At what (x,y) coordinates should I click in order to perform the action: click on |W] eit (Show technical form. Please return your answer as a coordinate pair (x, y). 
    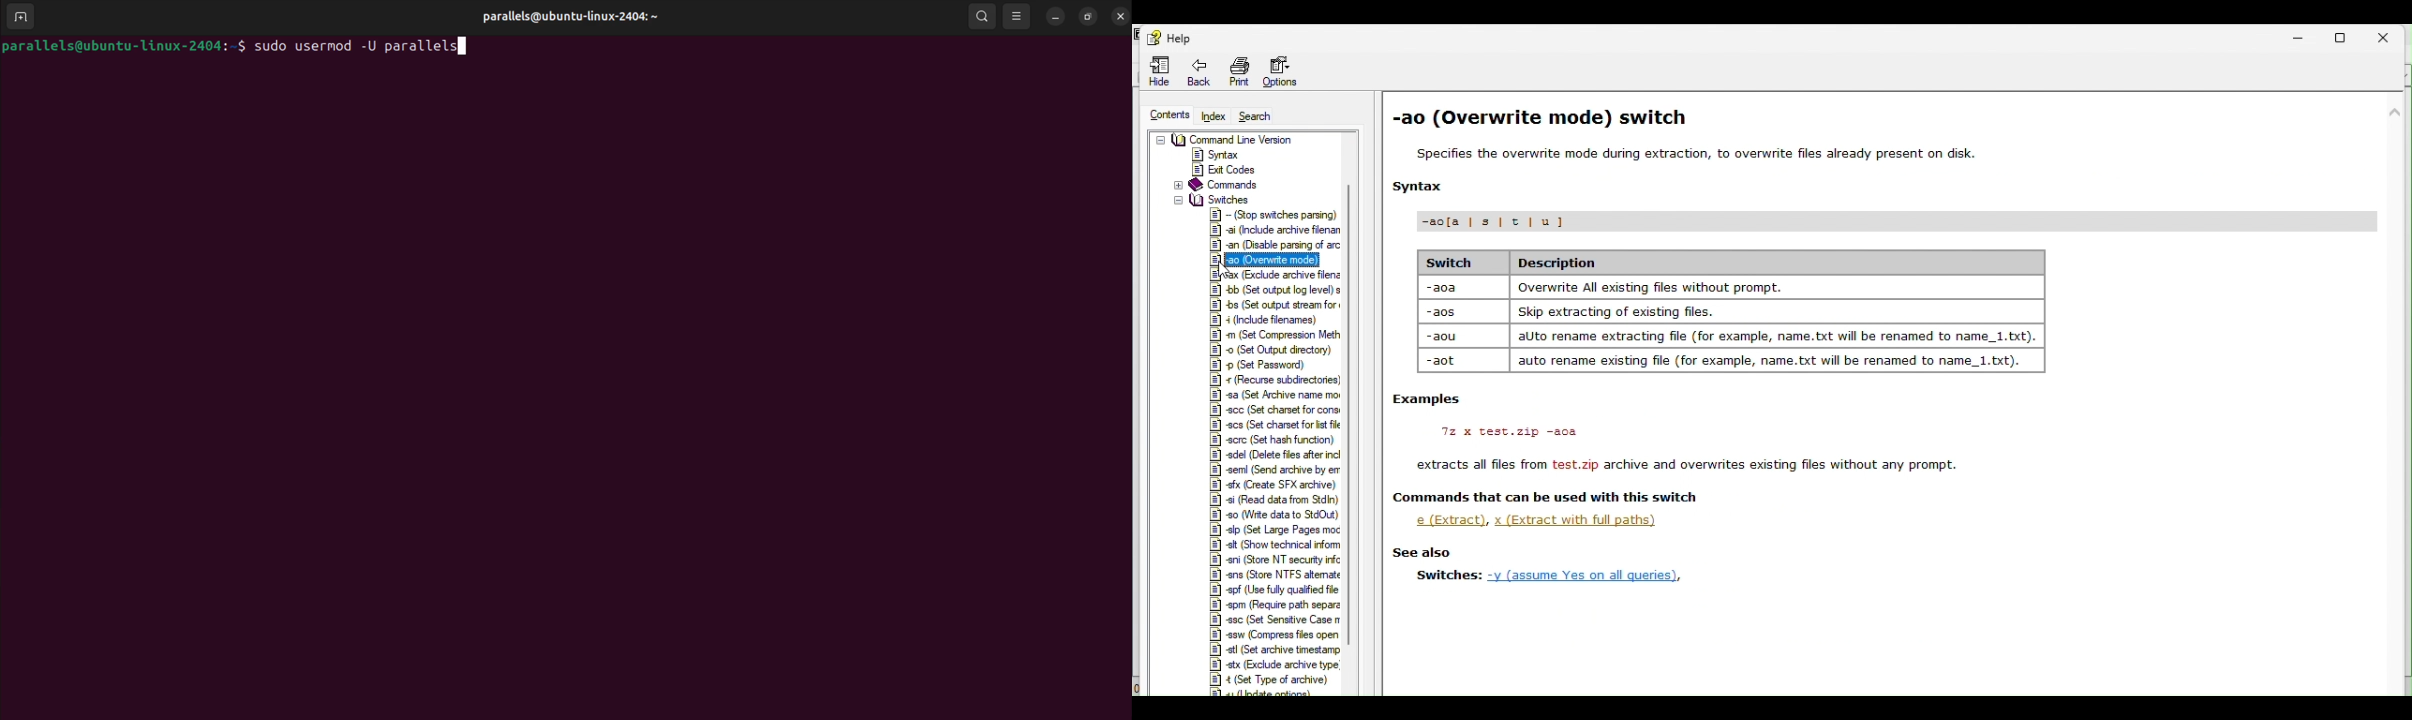
    Looking at the image, I should click on (1275, 544).